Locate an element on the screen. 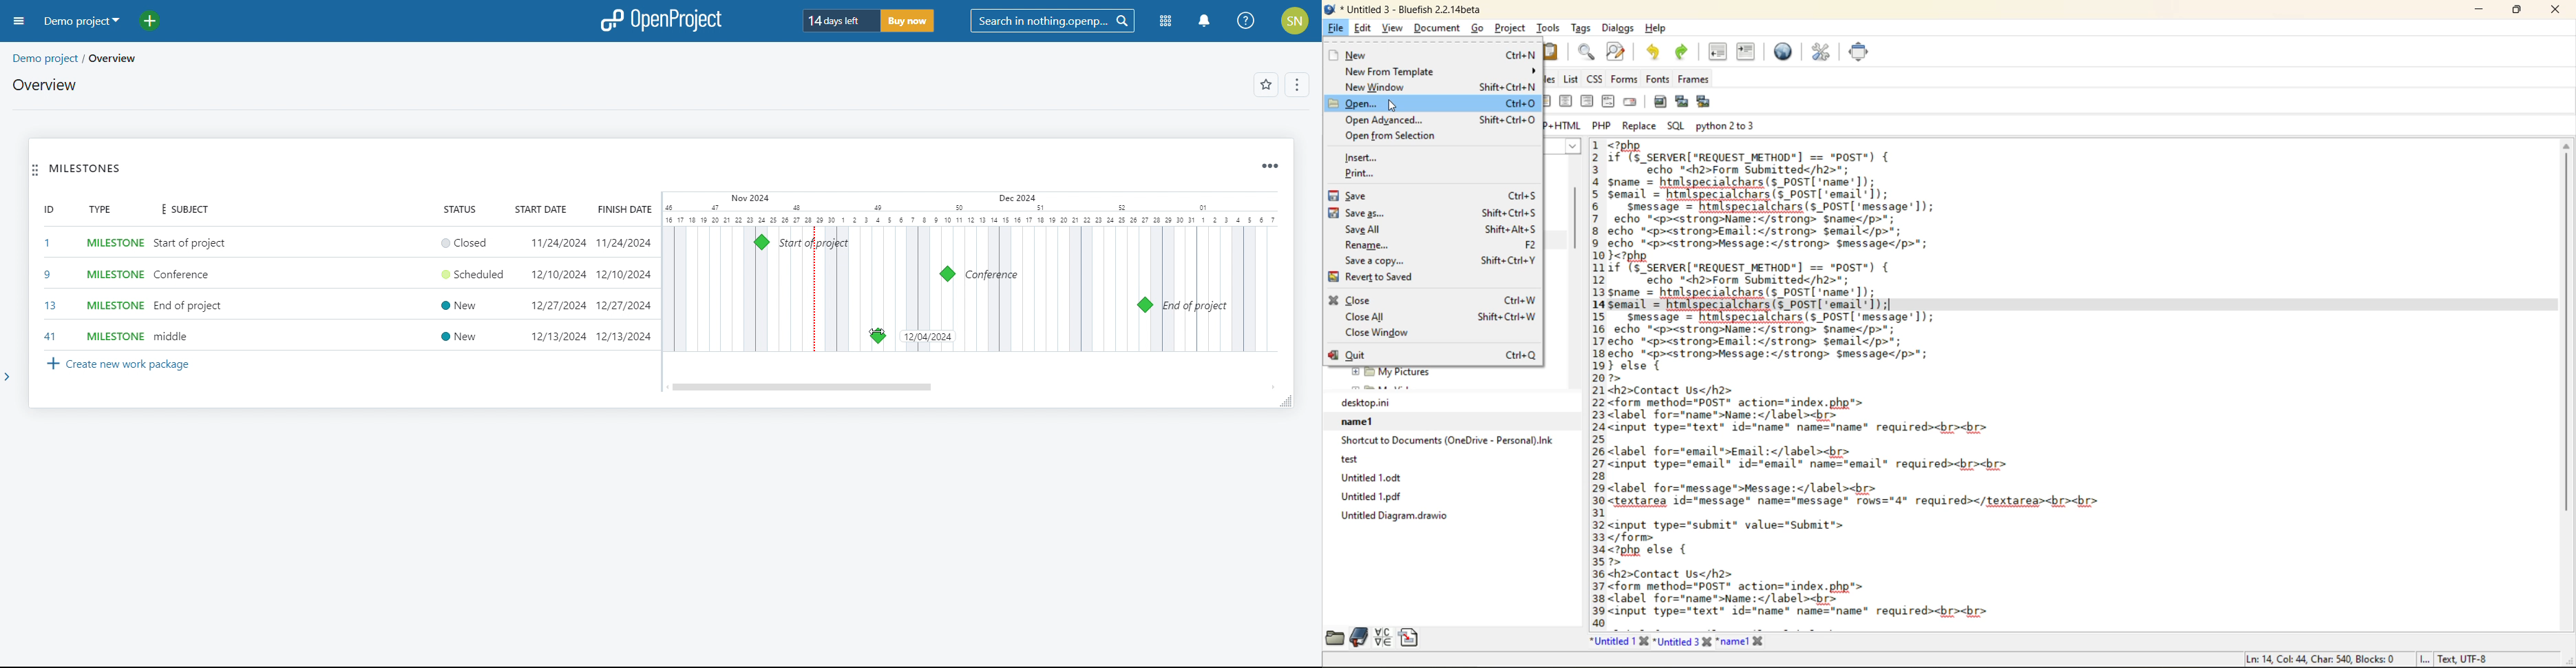 This screenshot has width=2576, height=672. find and replace is located at coordinates (1616, 53).